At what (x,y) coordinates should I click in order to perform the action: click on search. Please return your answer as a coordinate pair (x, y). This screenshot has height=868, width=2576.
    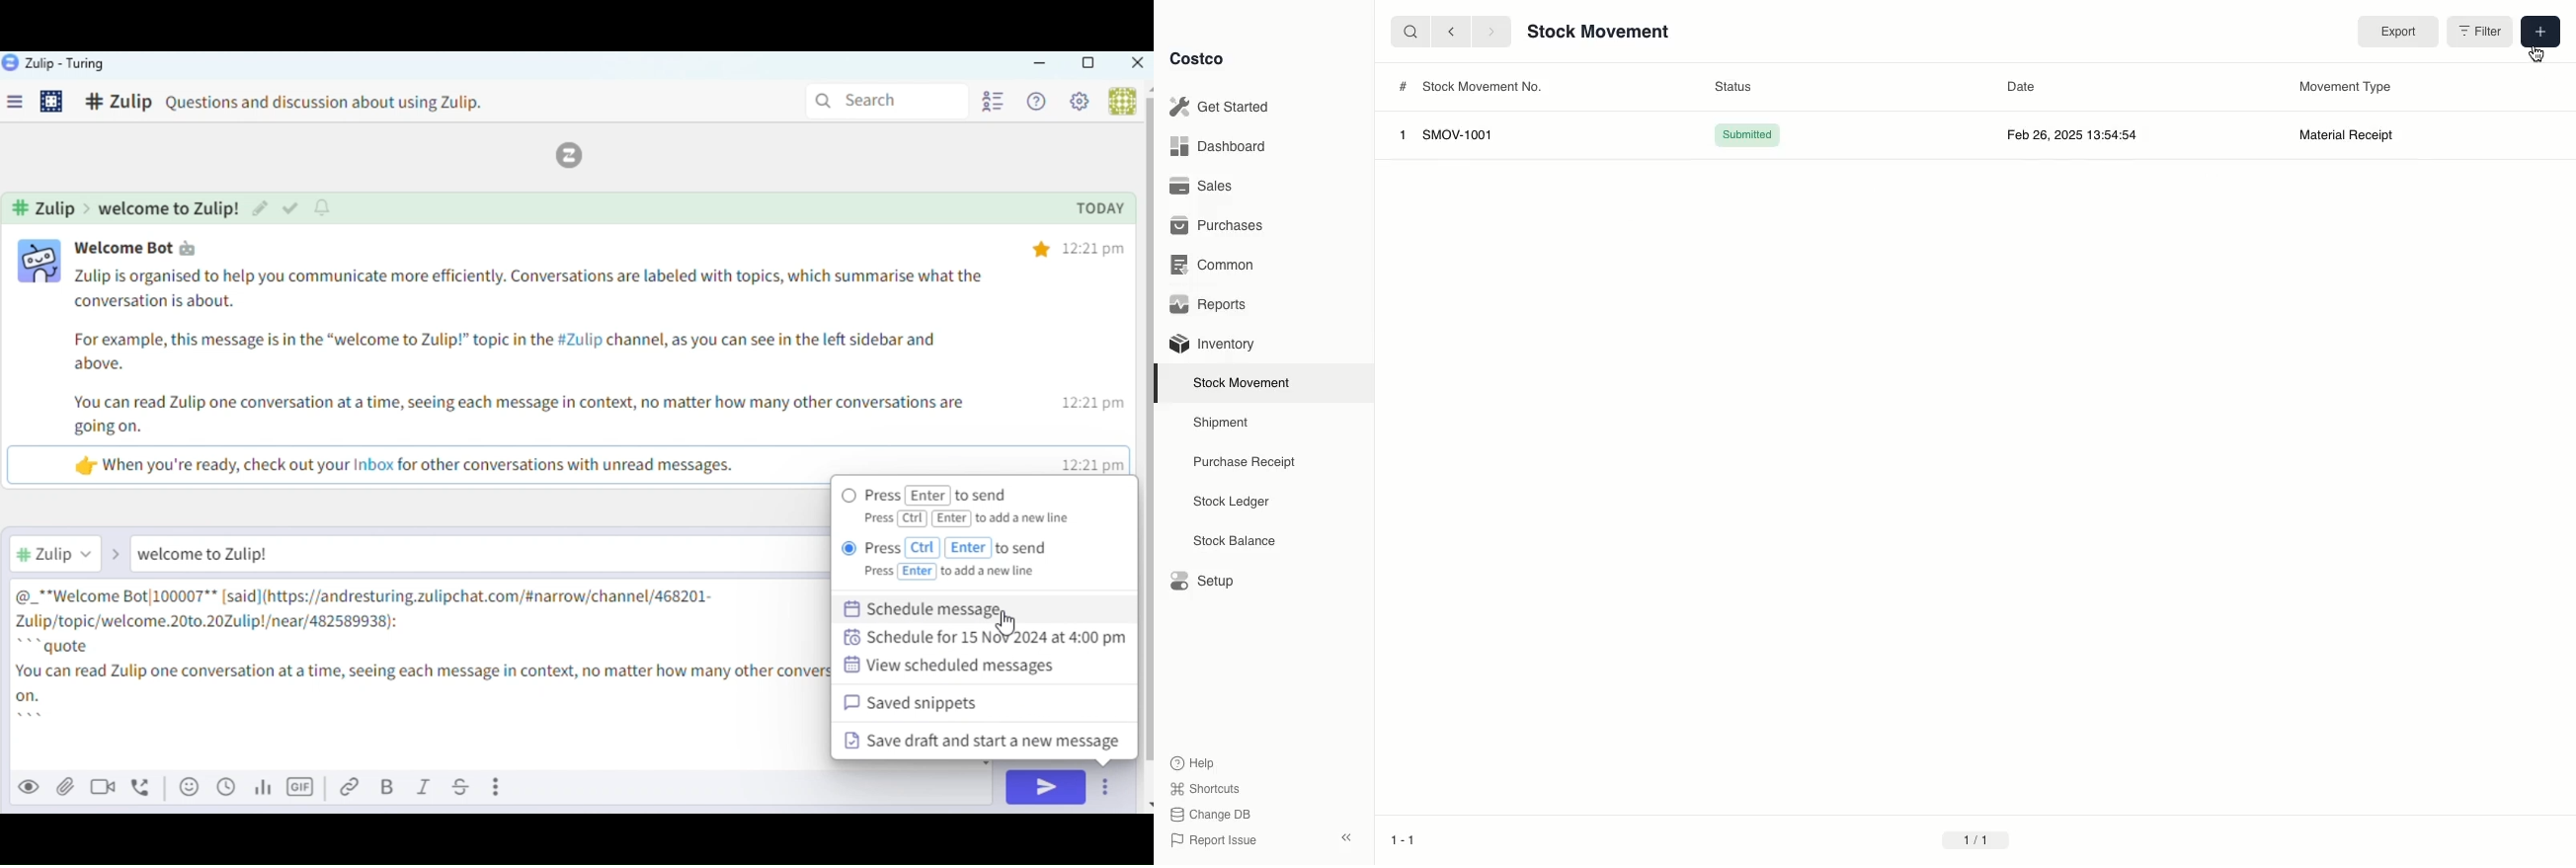
    Looking at the image, I should click on (1412, 33).